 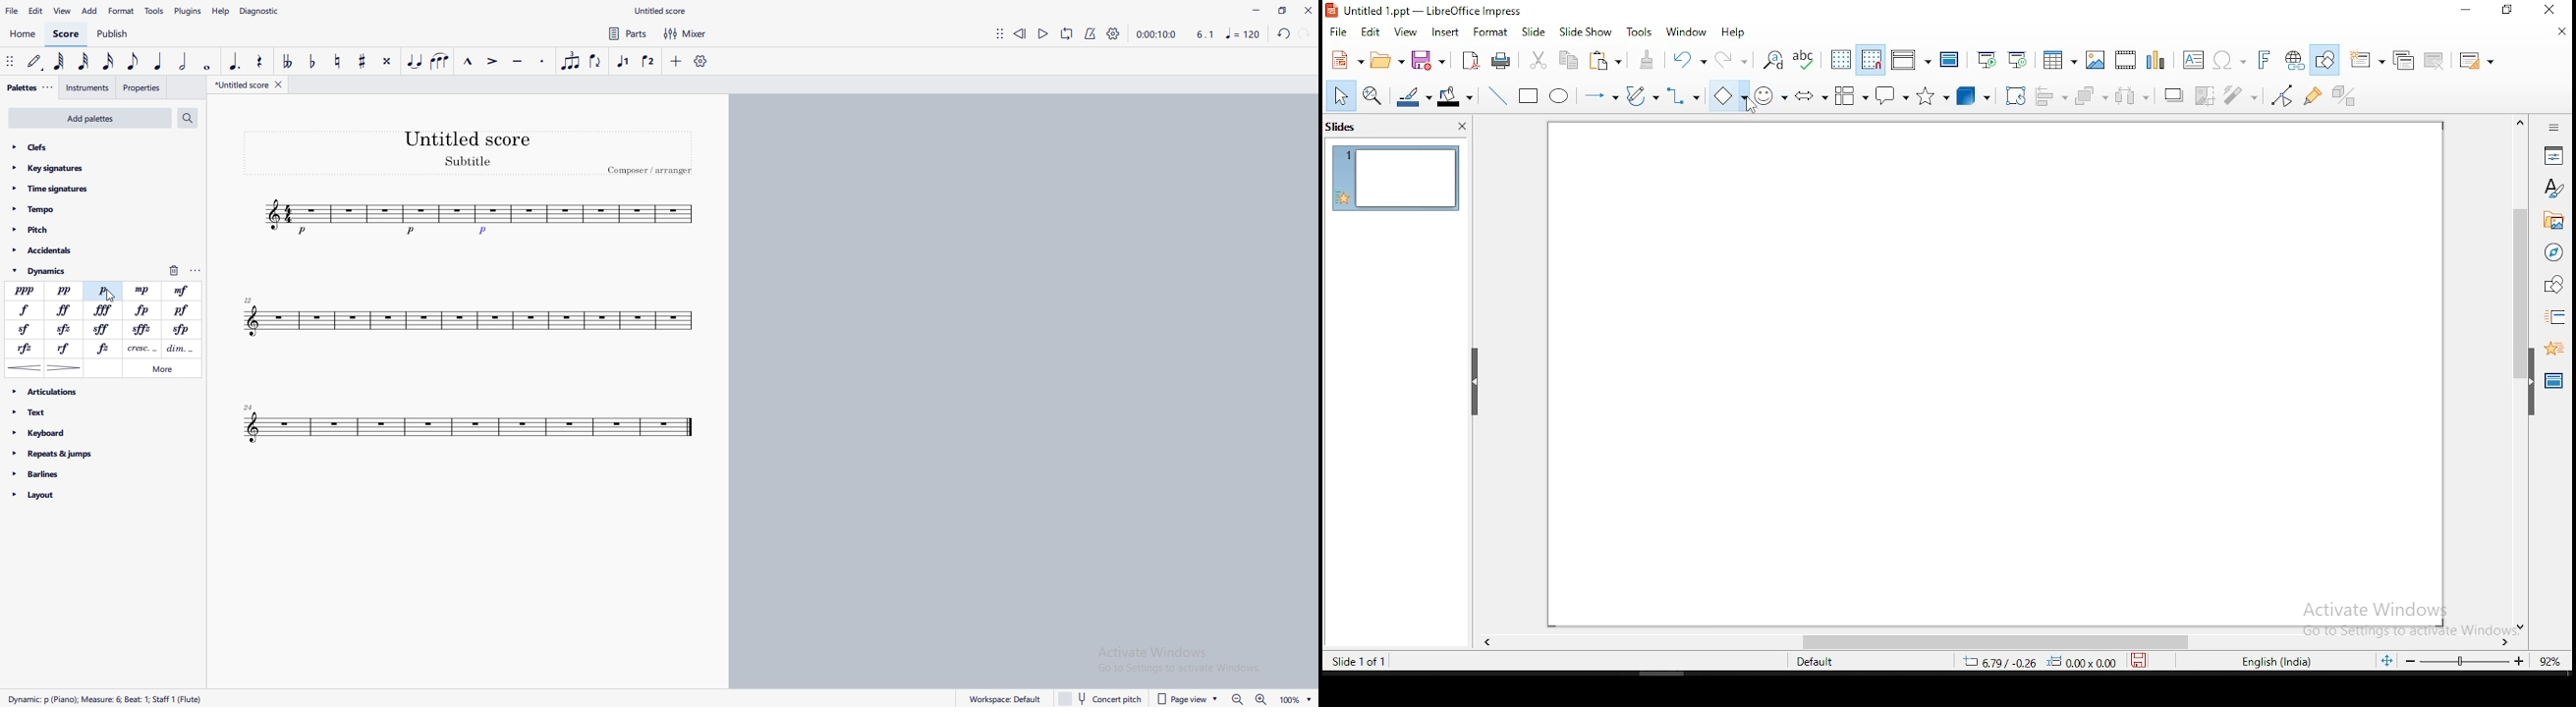 What do you see at coordinates (1996, 664) in the screenshot?
I see `6.9 / -0.26` at bounding box center [1996, 664].